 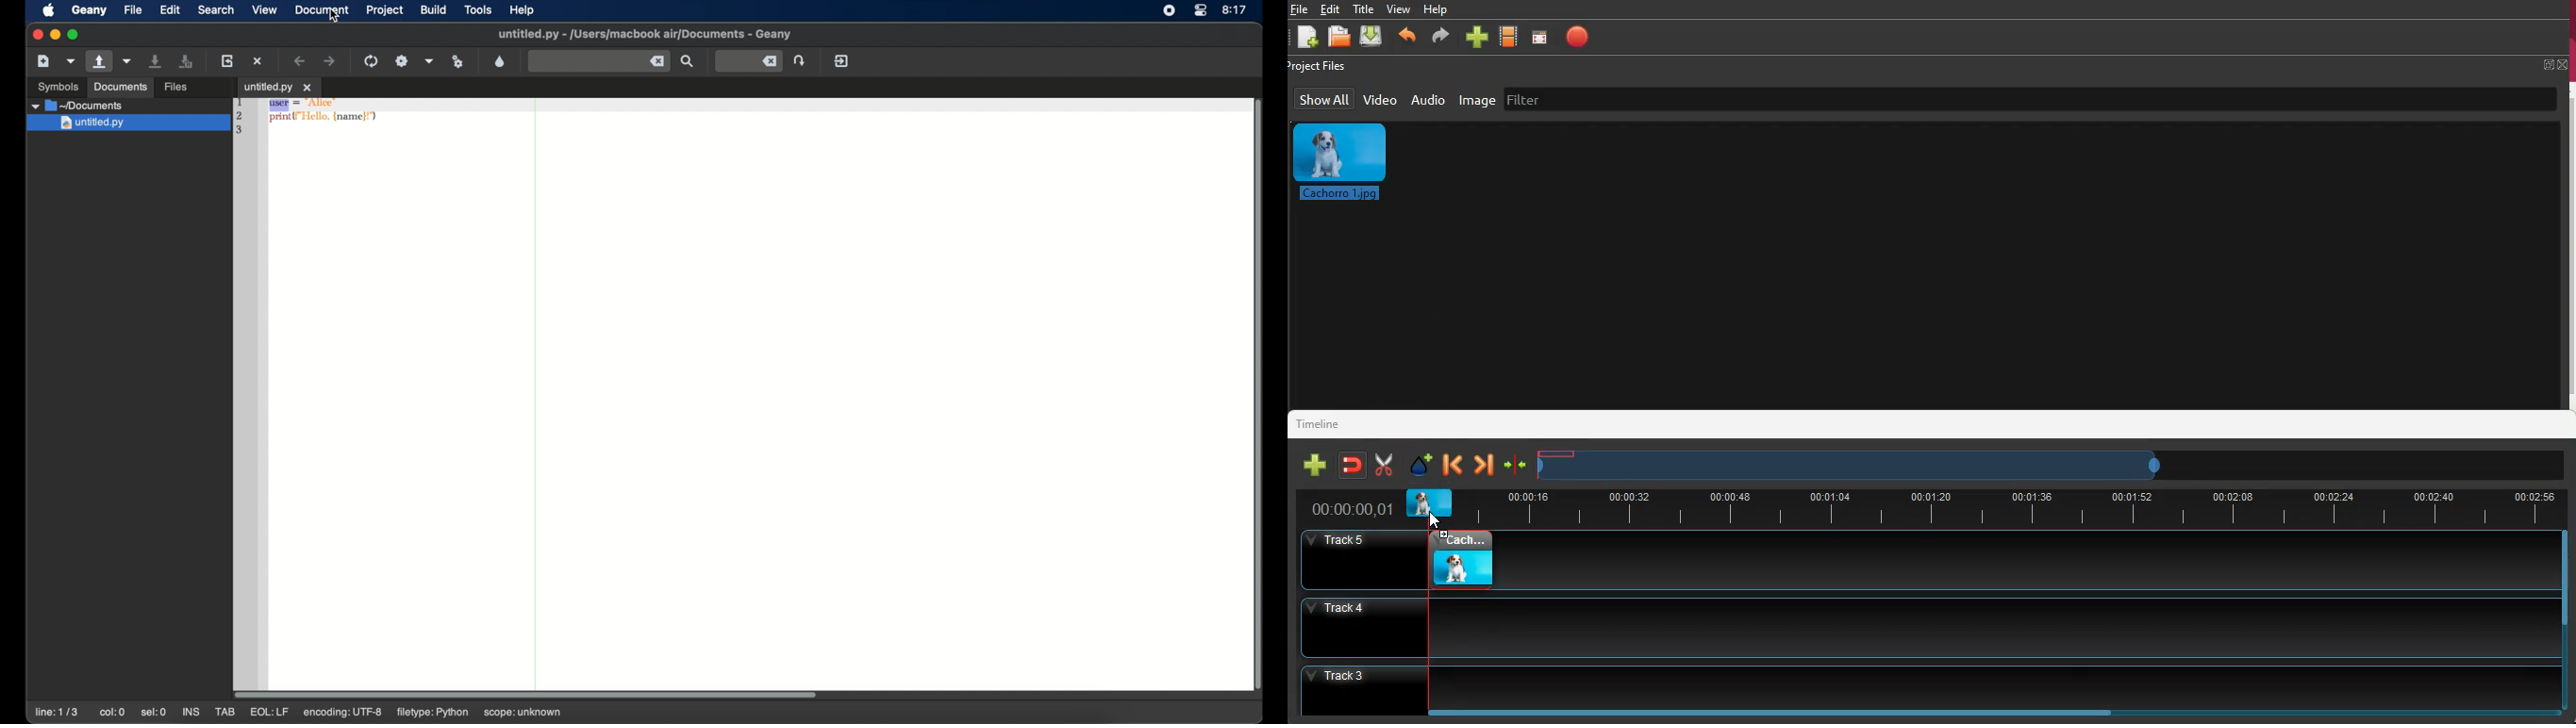 I want to click on navigate forward a location, so click(x=331, y=60).